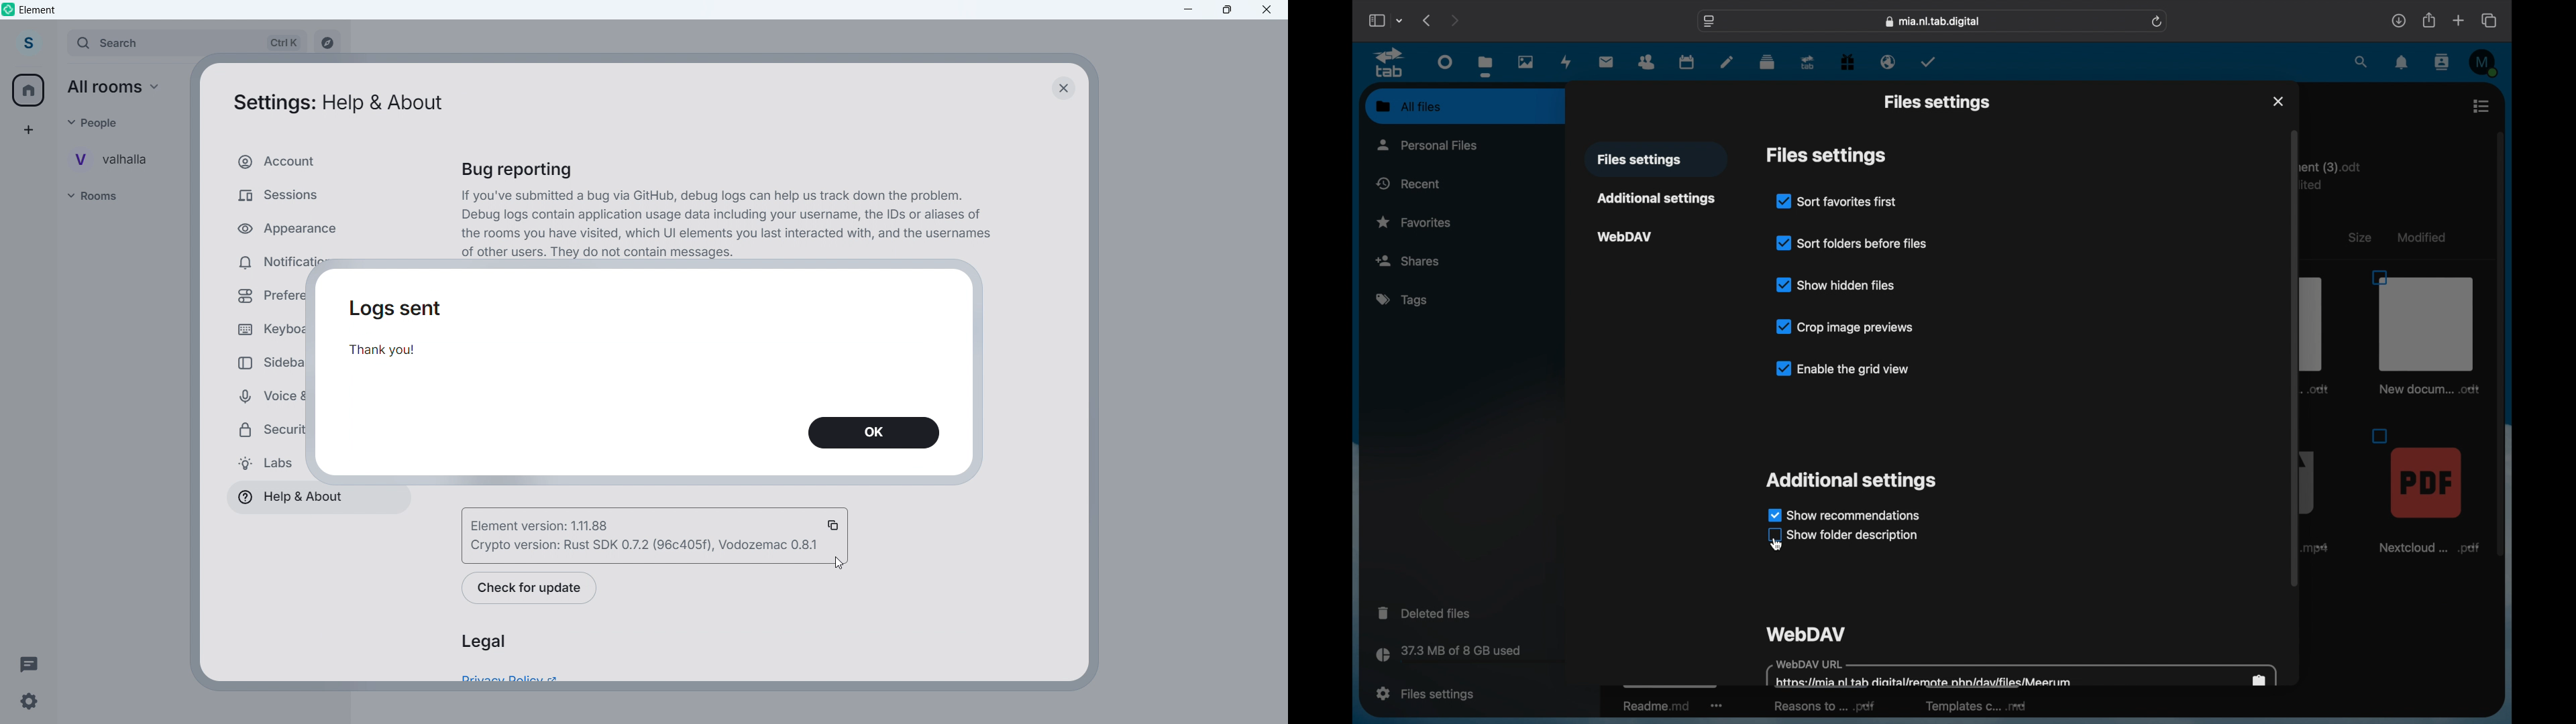 This screenshot has width=2576, height=728. What do you see at coordinates (1808, 63) in the screenshot?
I see `tab` at bounding box center [1808, 63].